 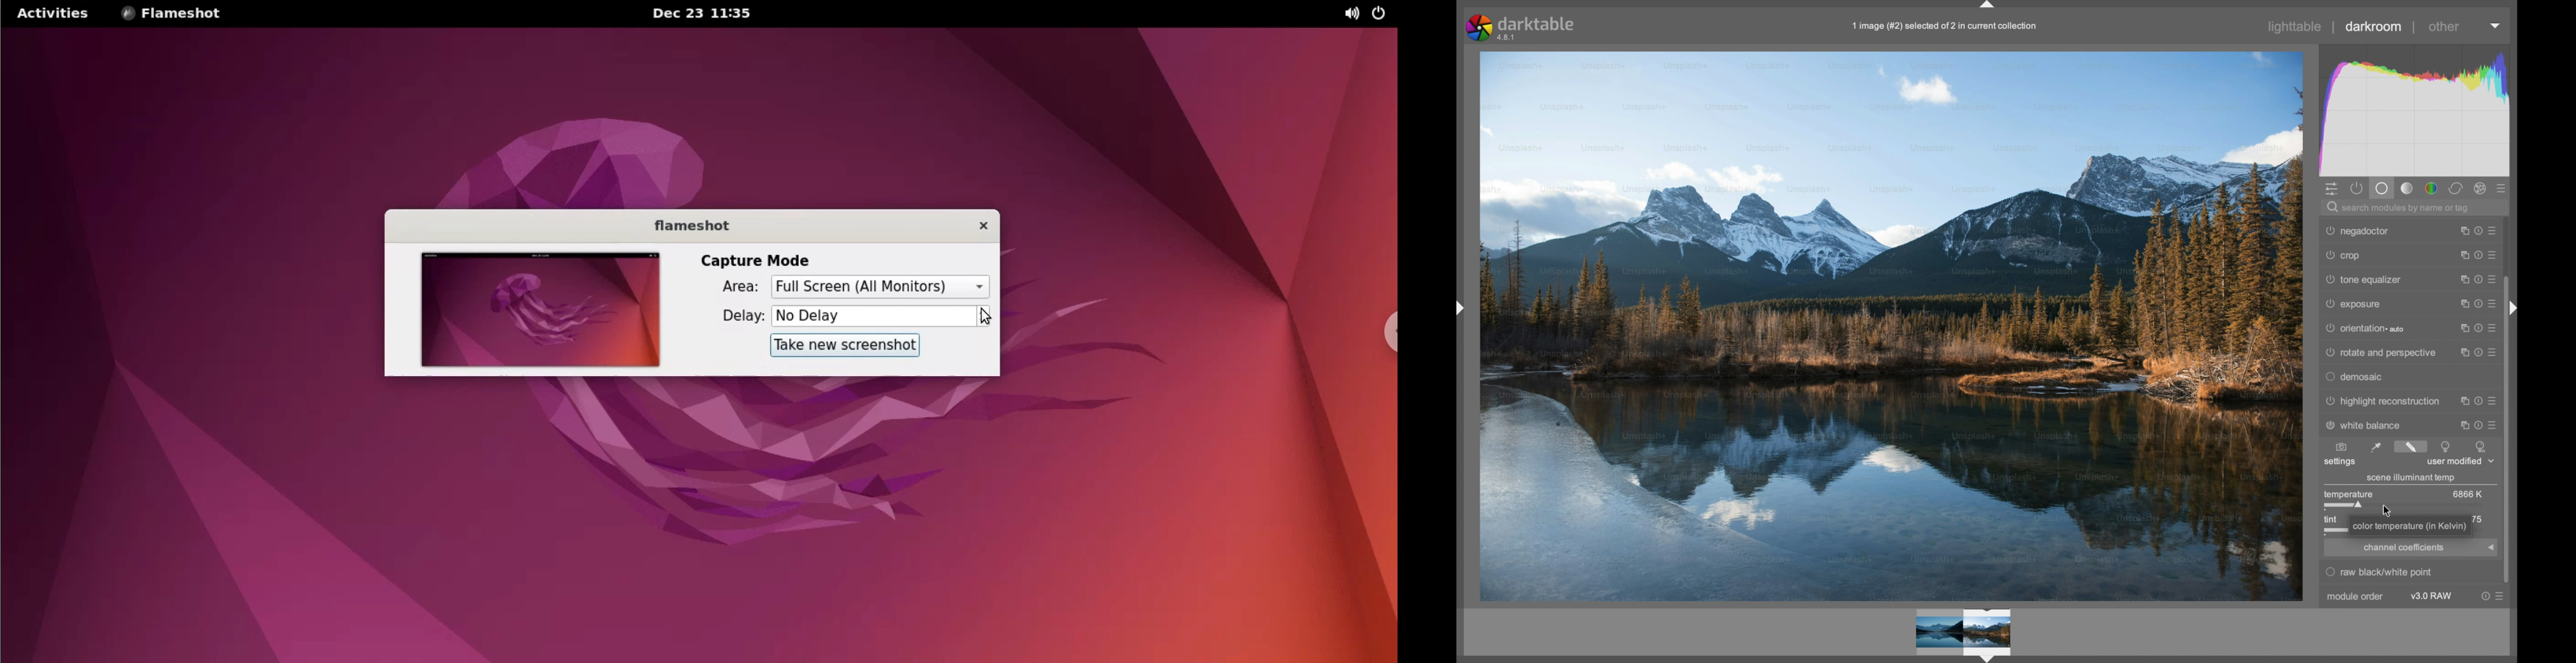 What do you see at coordinates (2495, 228) in the screenshot?
I see `presets` at bounding box center [2495, 228].